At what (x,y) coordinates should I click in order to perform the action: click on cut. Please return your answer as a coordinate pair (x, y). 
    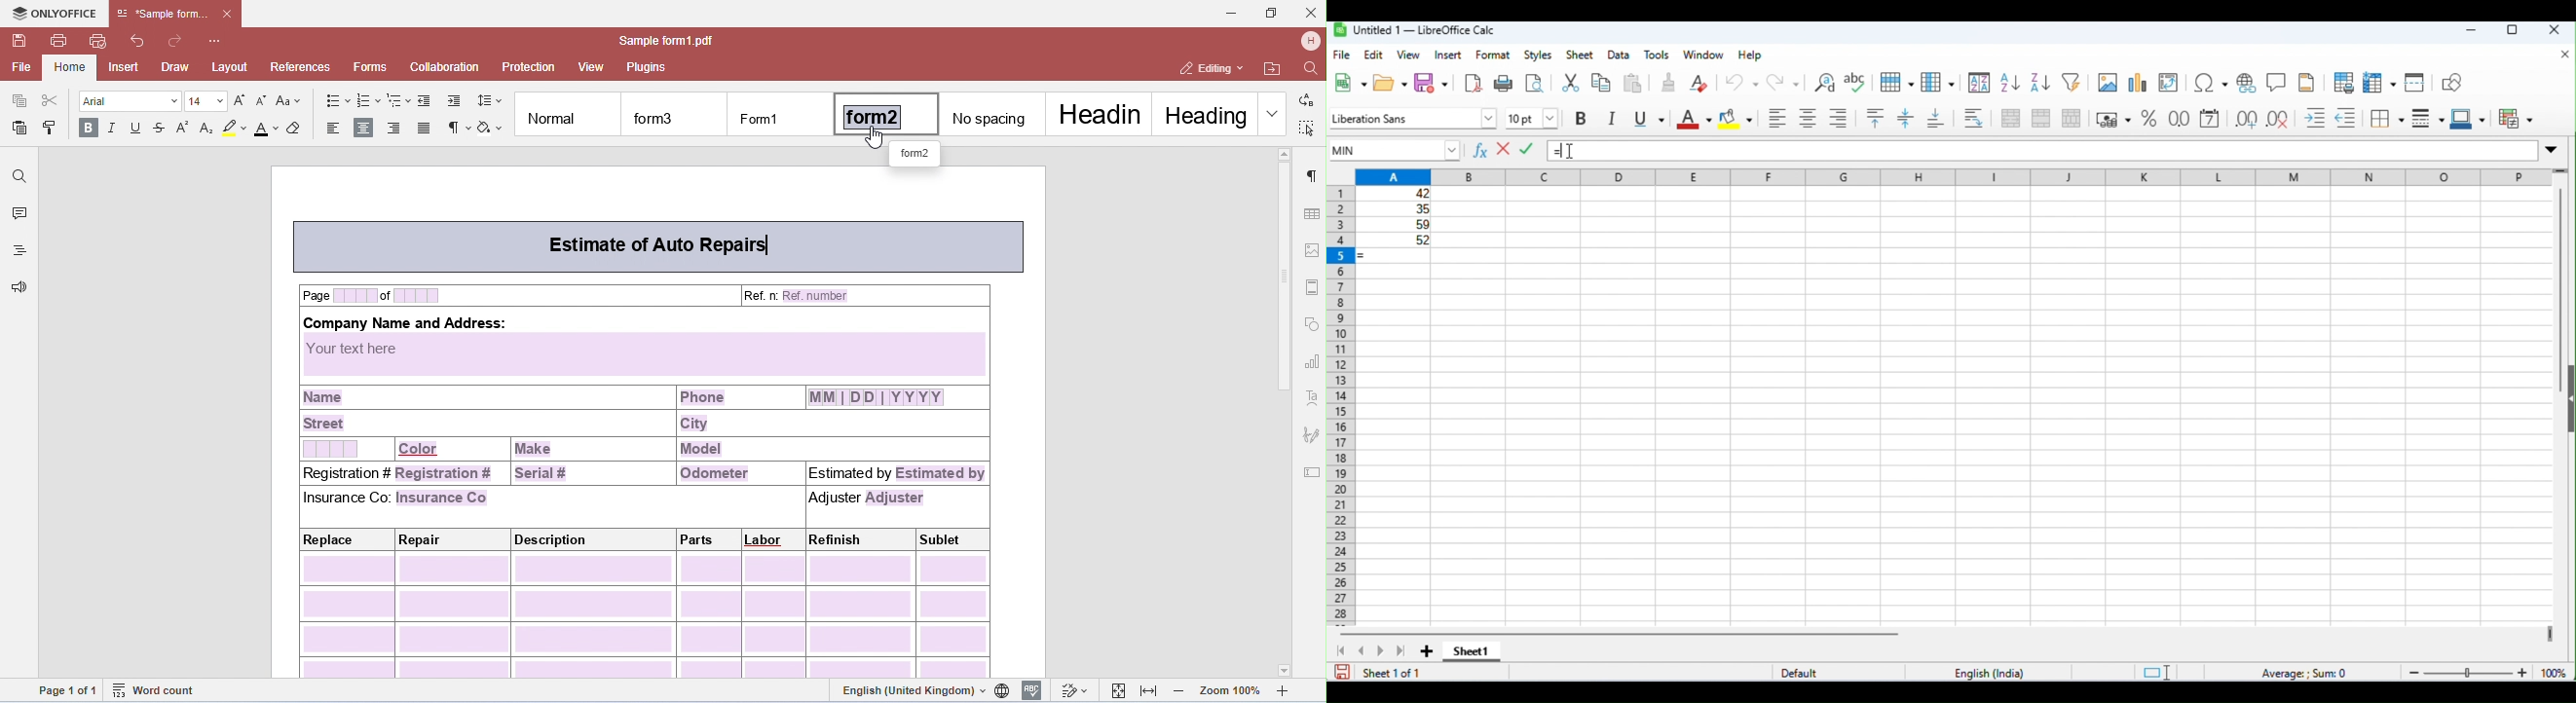
    Looking at the image, I should click on (1573, 83).